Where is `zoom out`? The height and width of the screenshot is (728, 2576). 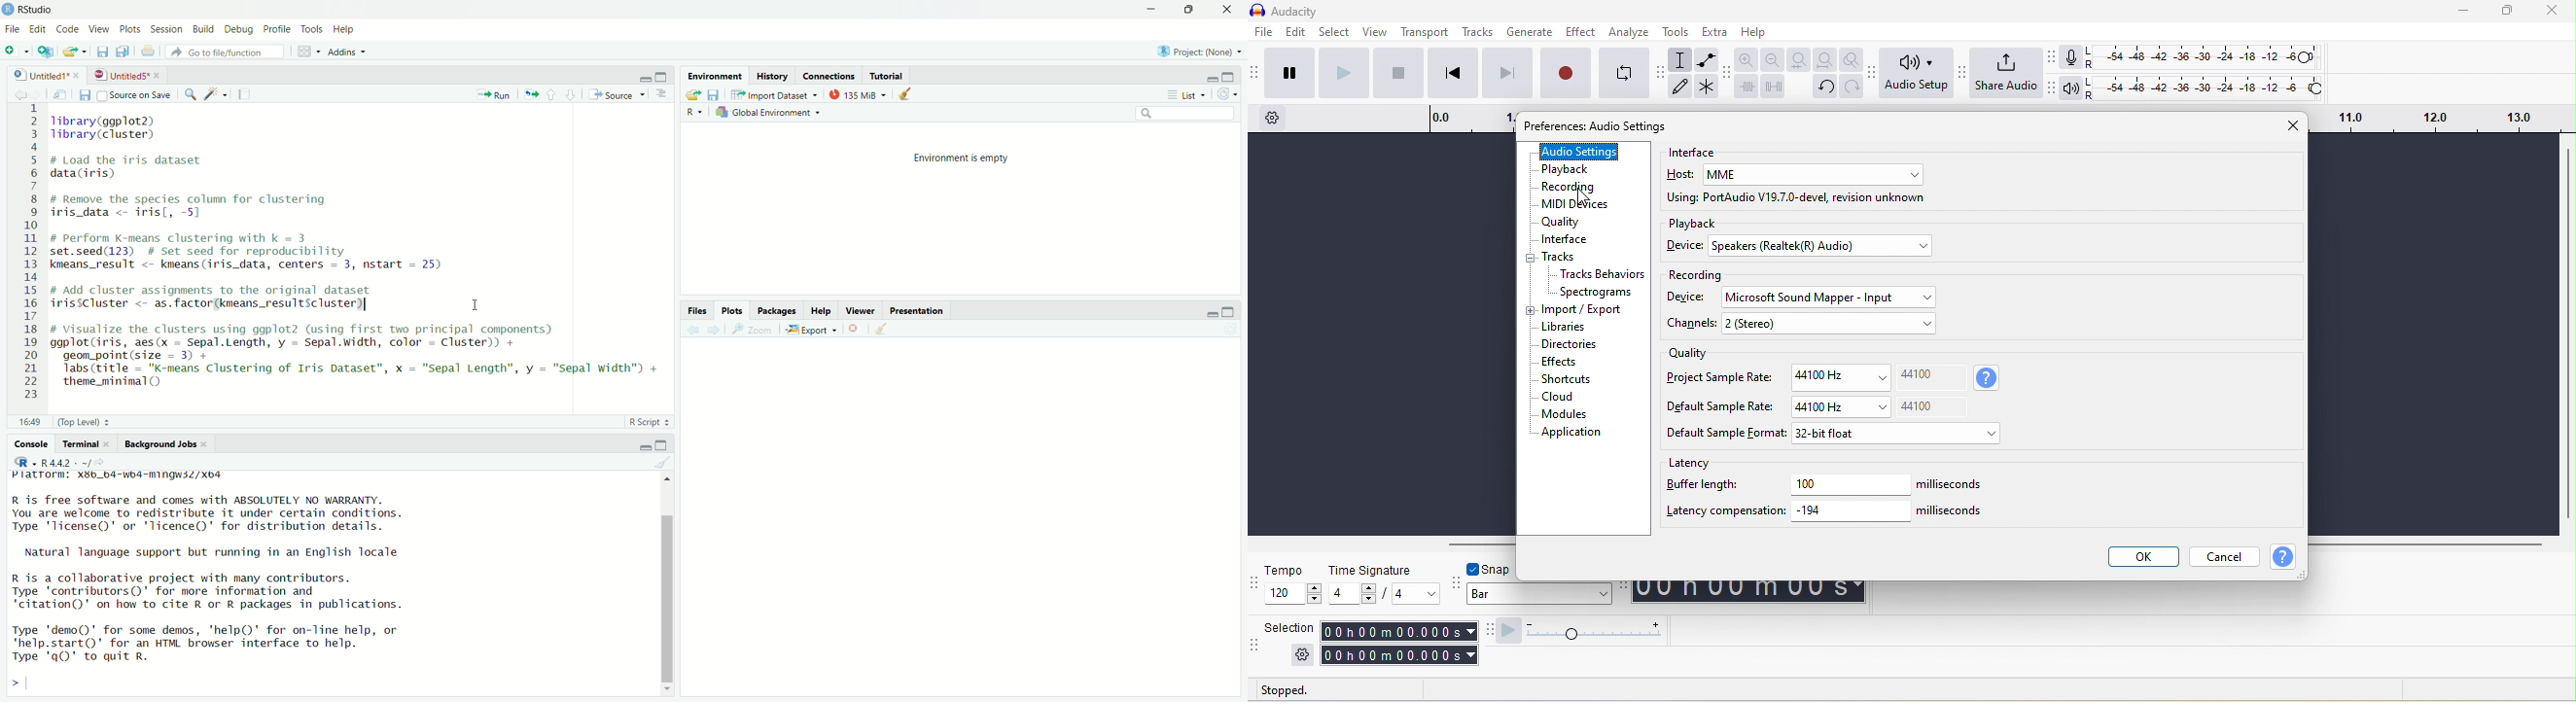 zoom out is located at coordinates (1771, 60).